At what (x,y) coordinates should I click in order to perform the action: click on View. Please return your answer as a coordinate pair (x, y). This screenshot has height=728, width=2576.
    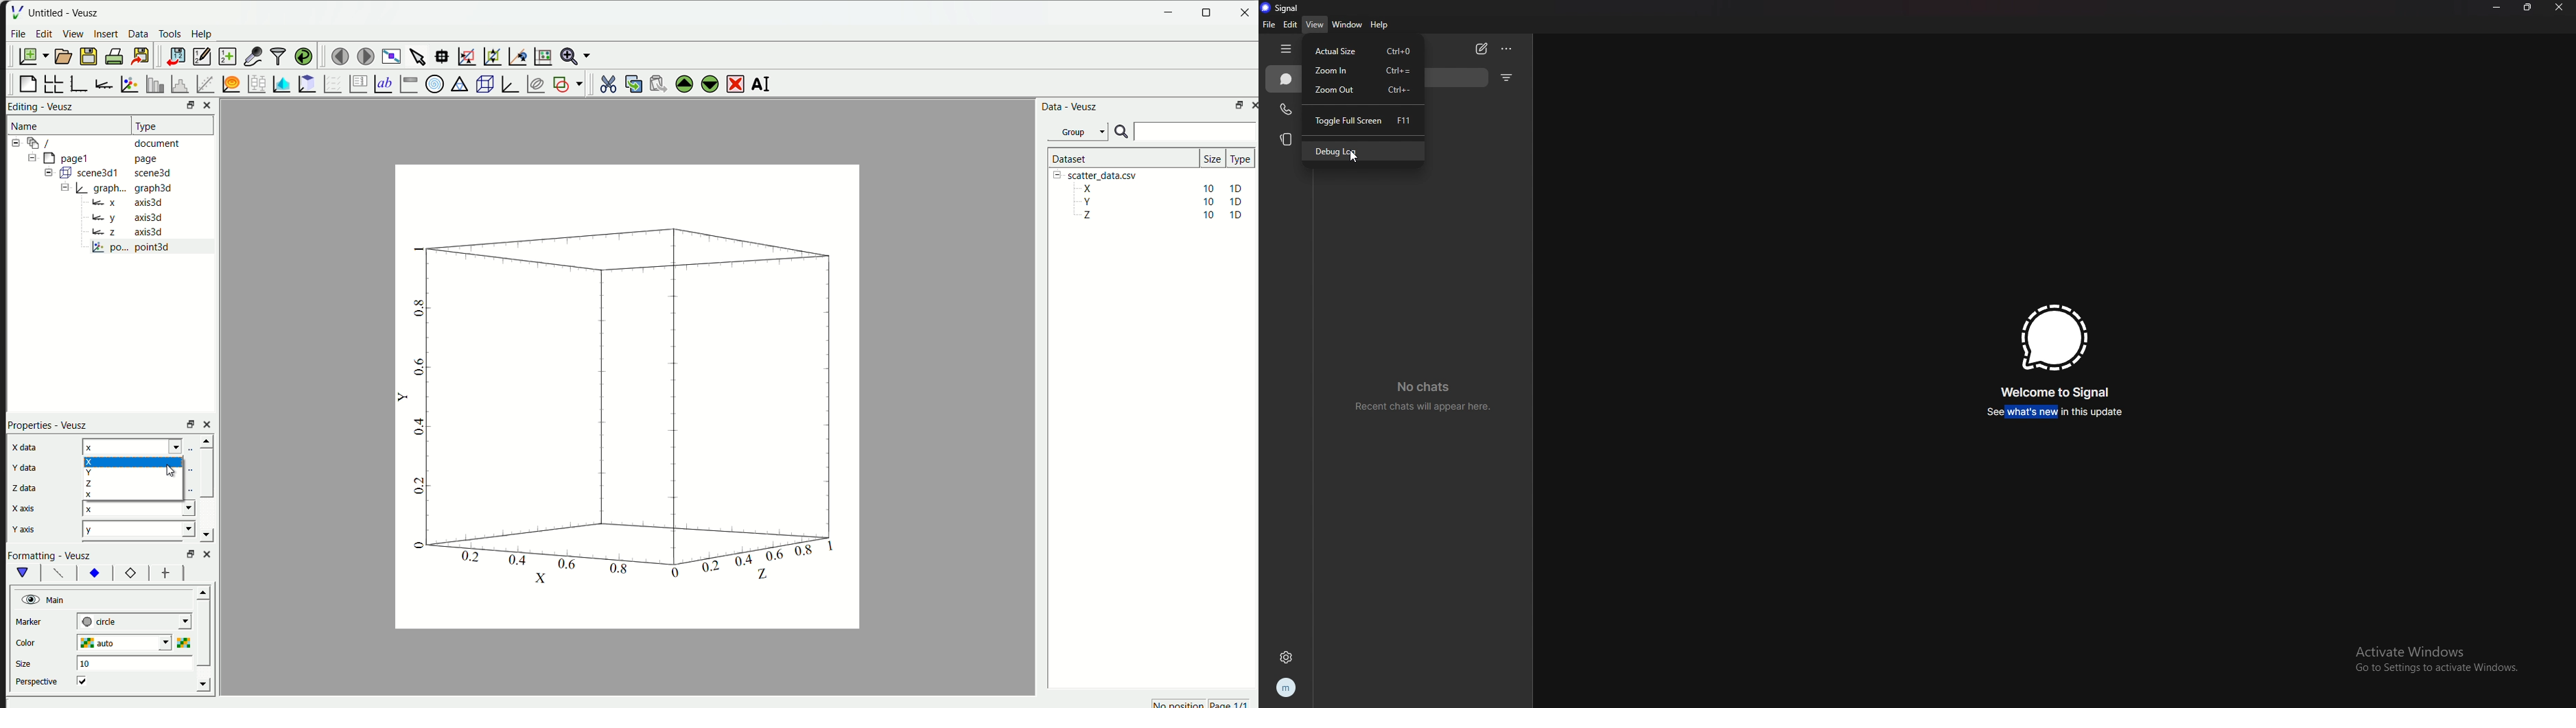
    Looking at the image, I should click on (71, 33).